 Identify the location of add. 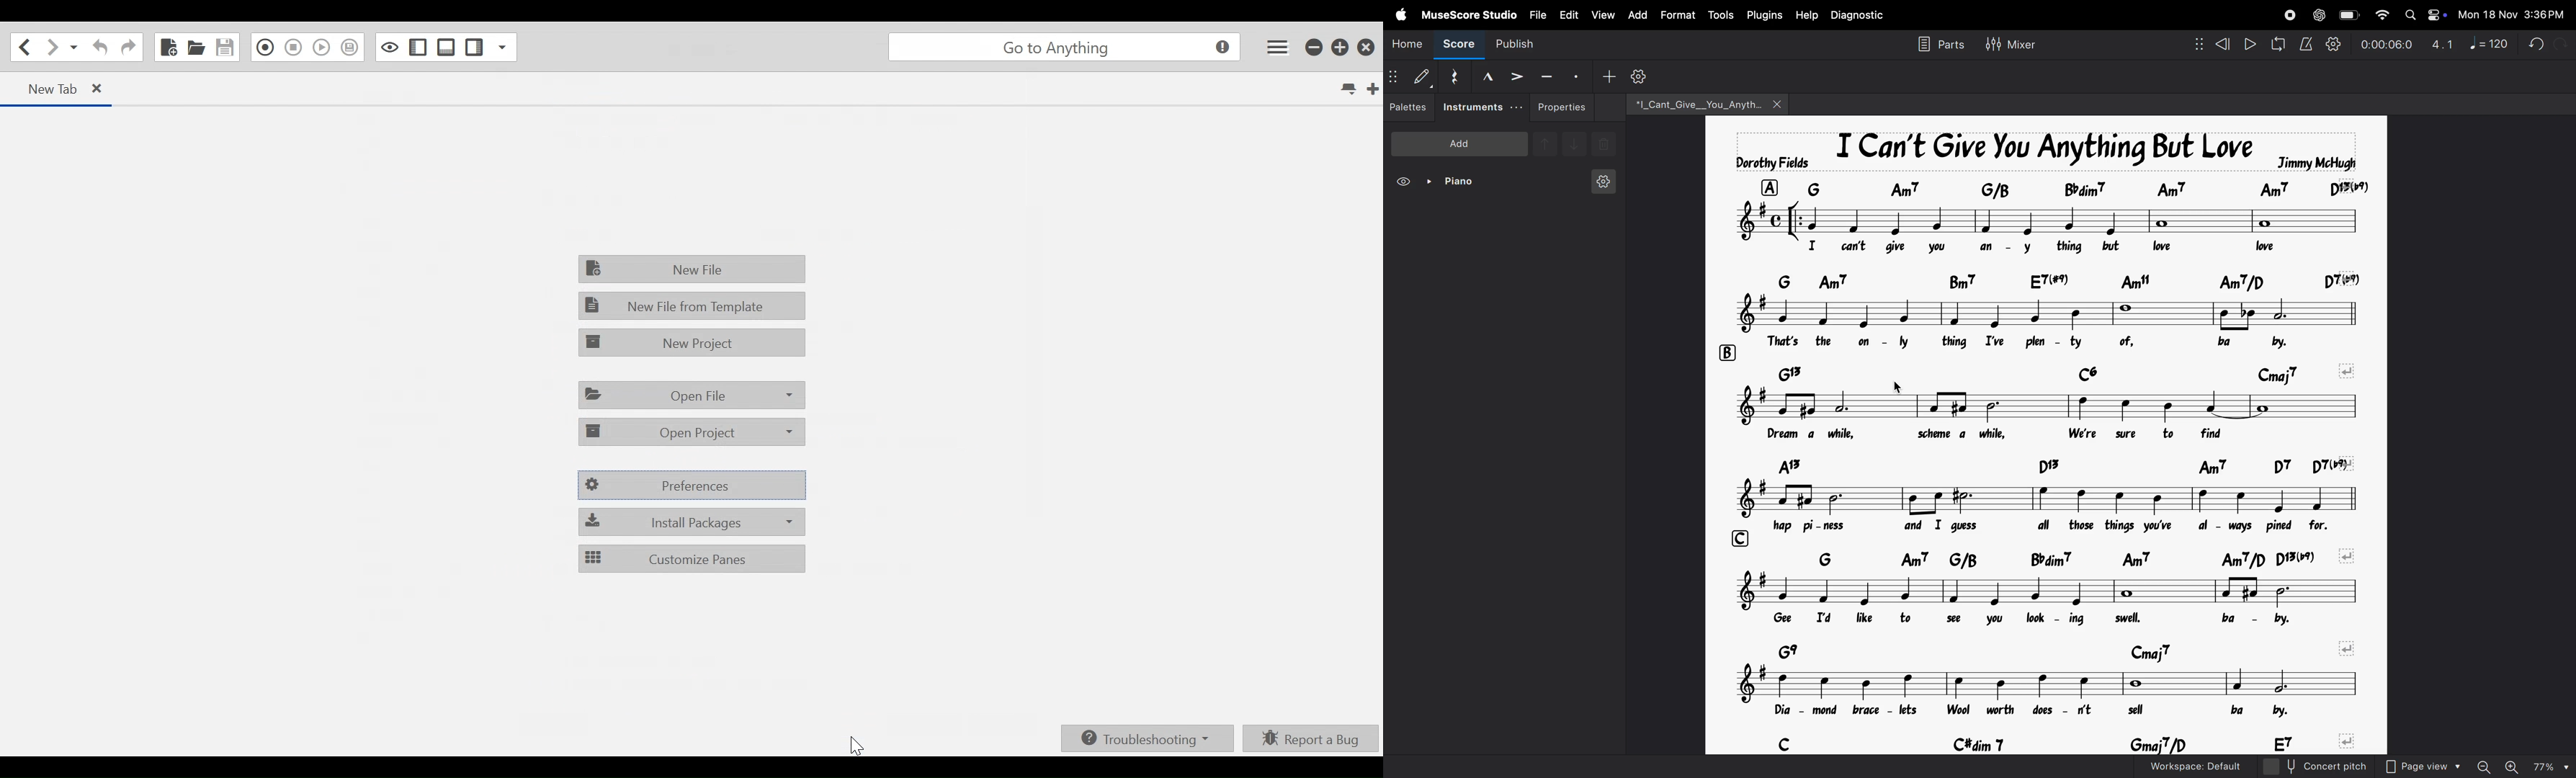
(1459, 142).